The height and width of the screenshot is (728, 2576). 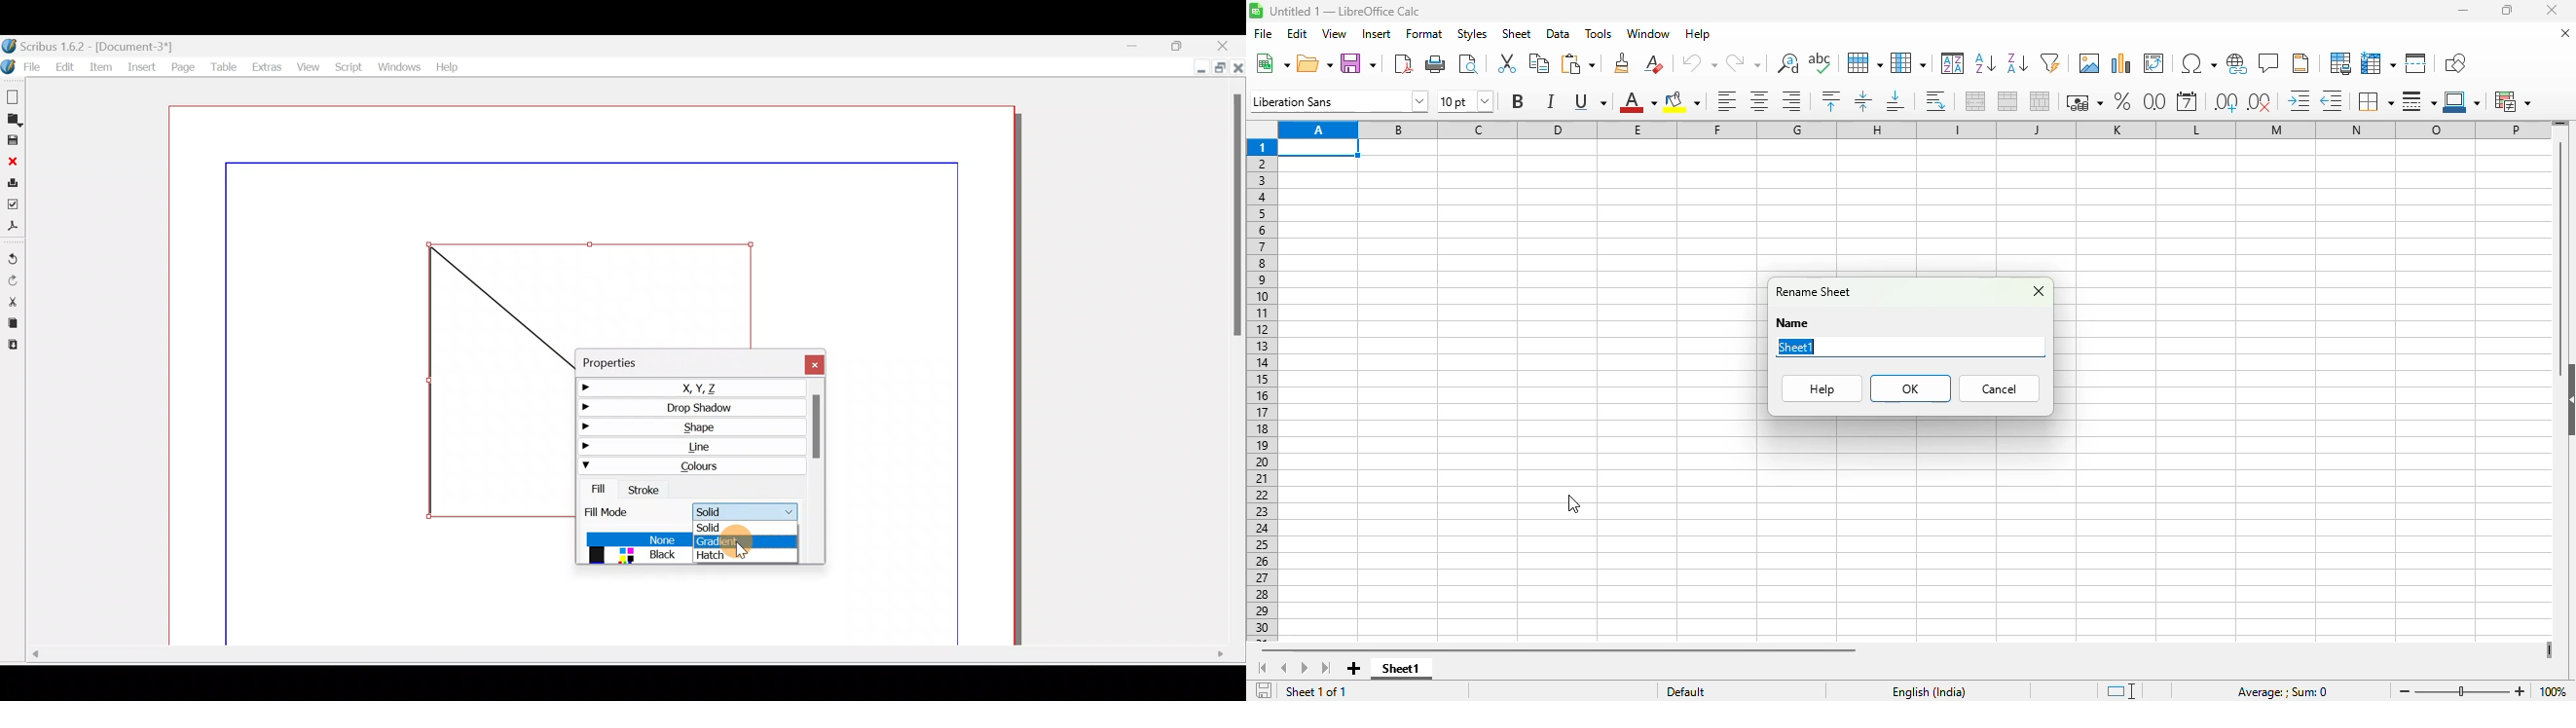 What do you see at coordinates (691, 426) in the screenshot?
I see `Shape` at bounding box center [691, 426].